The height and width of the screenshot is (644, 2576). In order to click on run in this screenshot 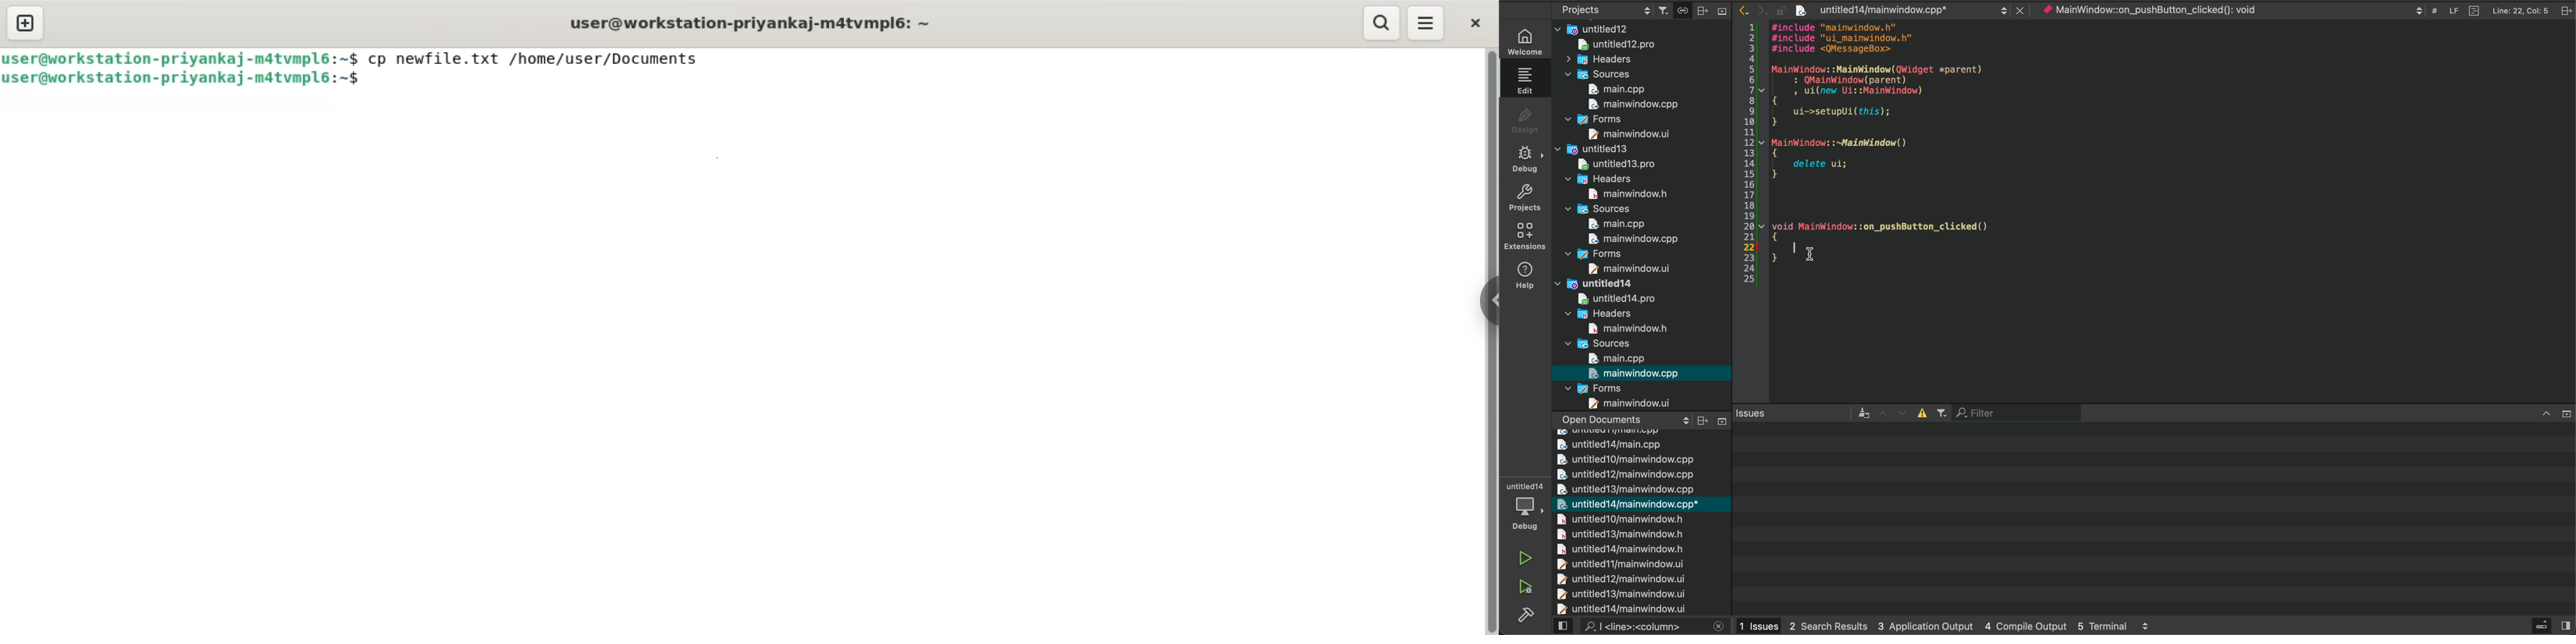, I will do `click(1524, 558)`.